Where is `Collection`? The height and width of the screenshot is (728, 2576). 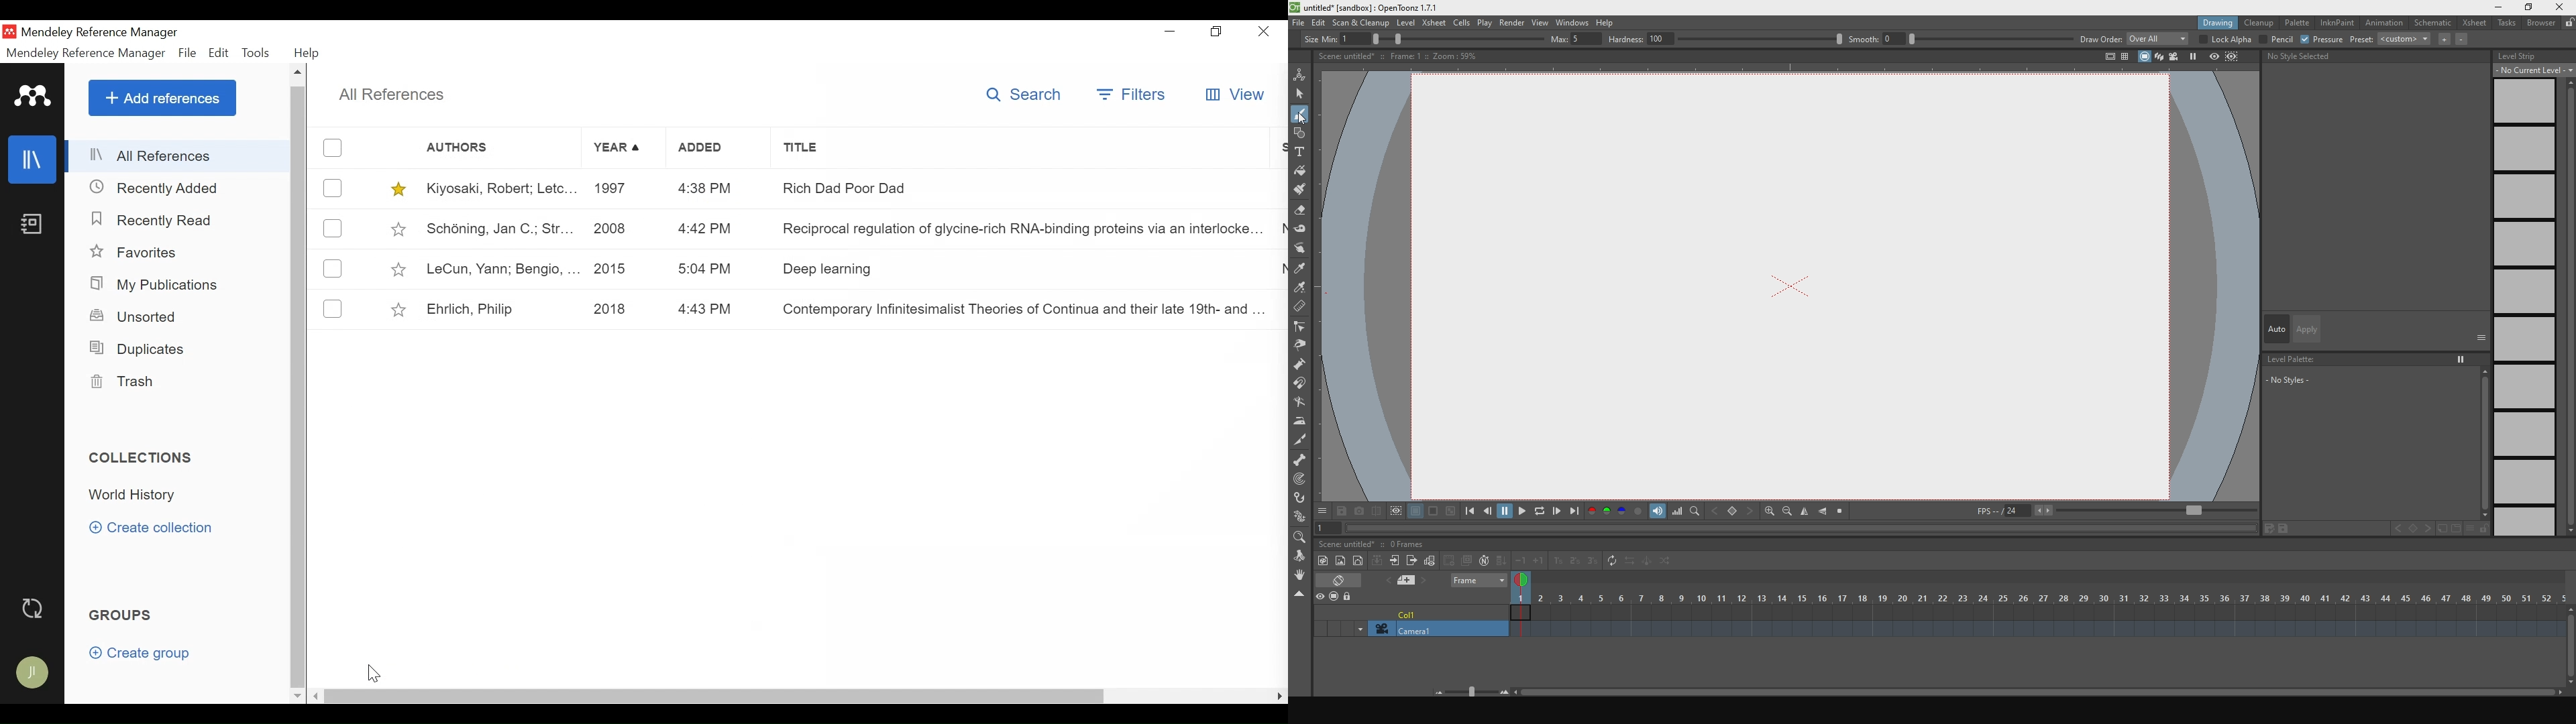 Collection is located at coordinates (184, 496).